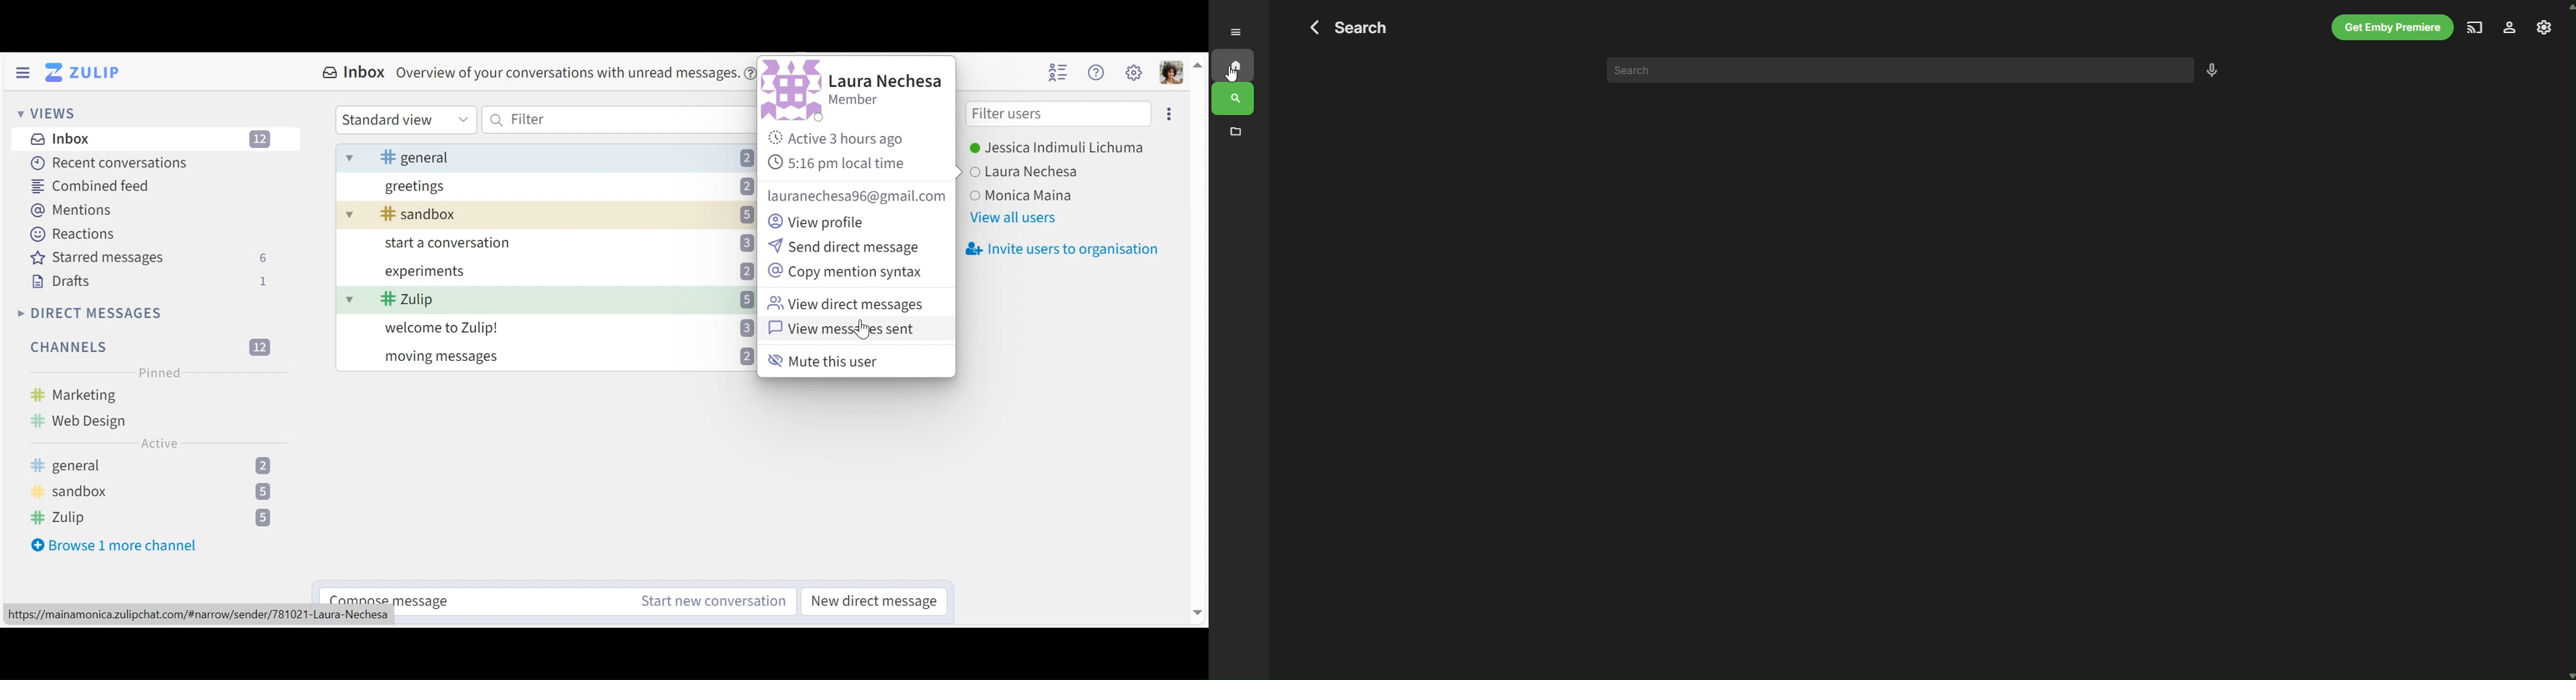 This screenshot has width=2576, height=700. What do you see at coordinates (1173, 72) in the screenshot?
I see `Personal menu` at bounding box center [1173, 72].